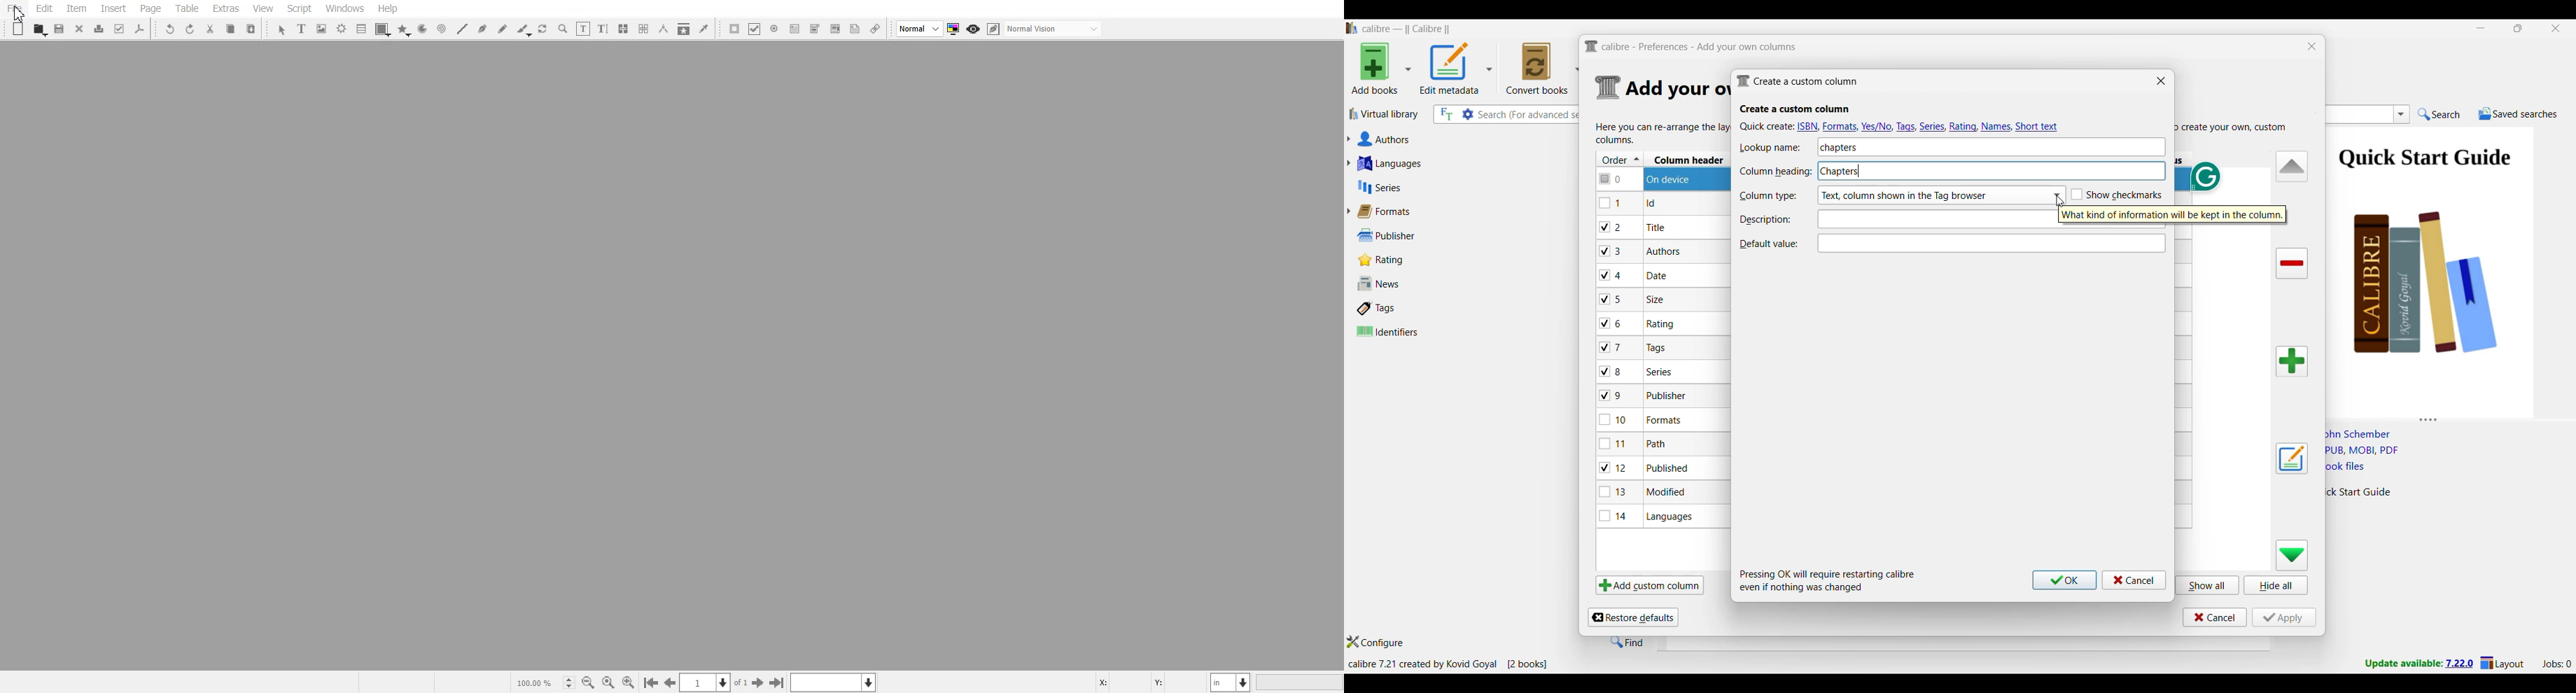 The image size is (2576, 700). I want to click on Move row down, so click(2292, 555).